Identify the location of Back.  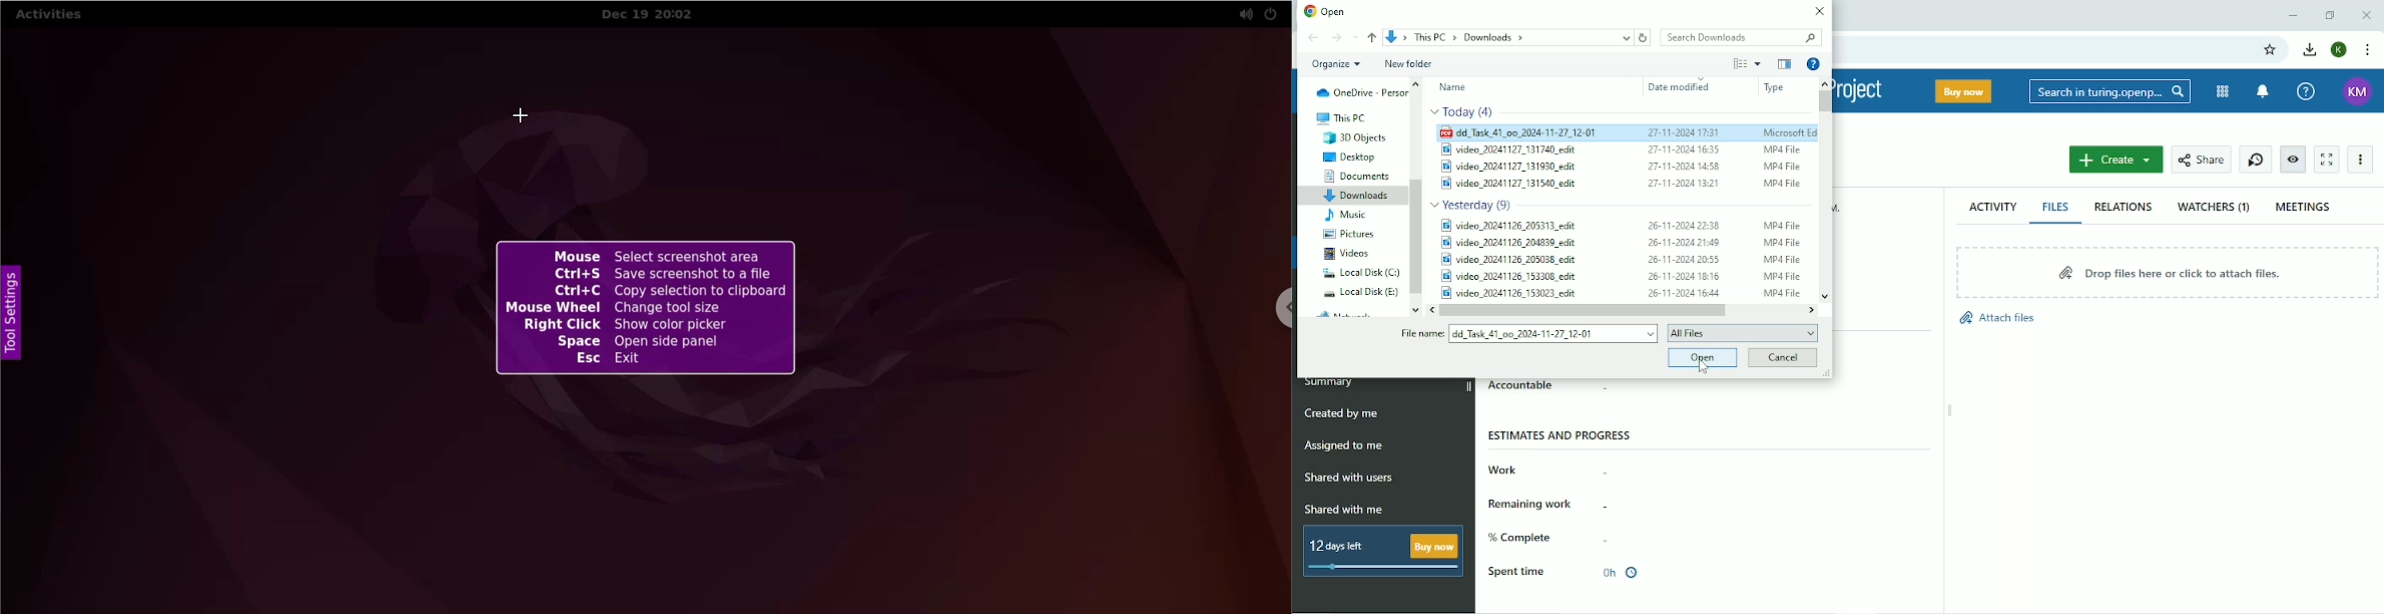
(1313, 38).